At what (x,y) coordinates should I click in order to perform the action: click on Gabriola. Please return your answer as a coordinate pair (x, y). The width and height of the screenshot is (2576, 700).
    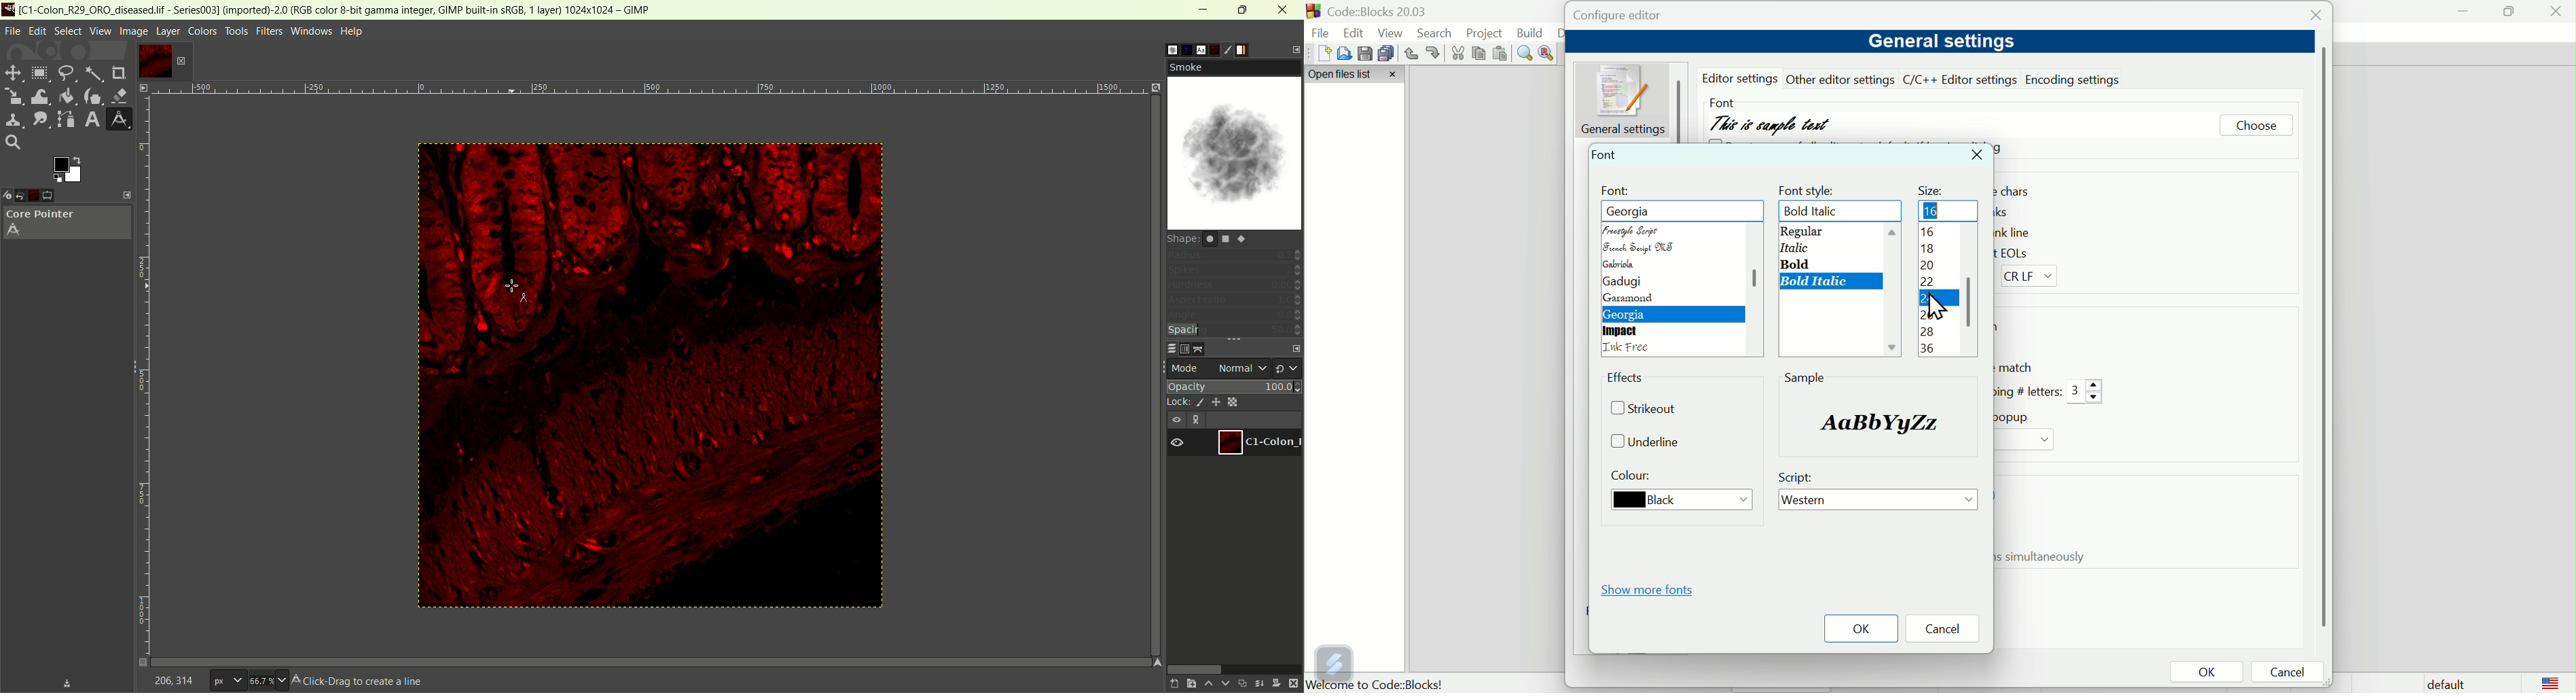
    Looking at the image, I should click on (1624, 265).